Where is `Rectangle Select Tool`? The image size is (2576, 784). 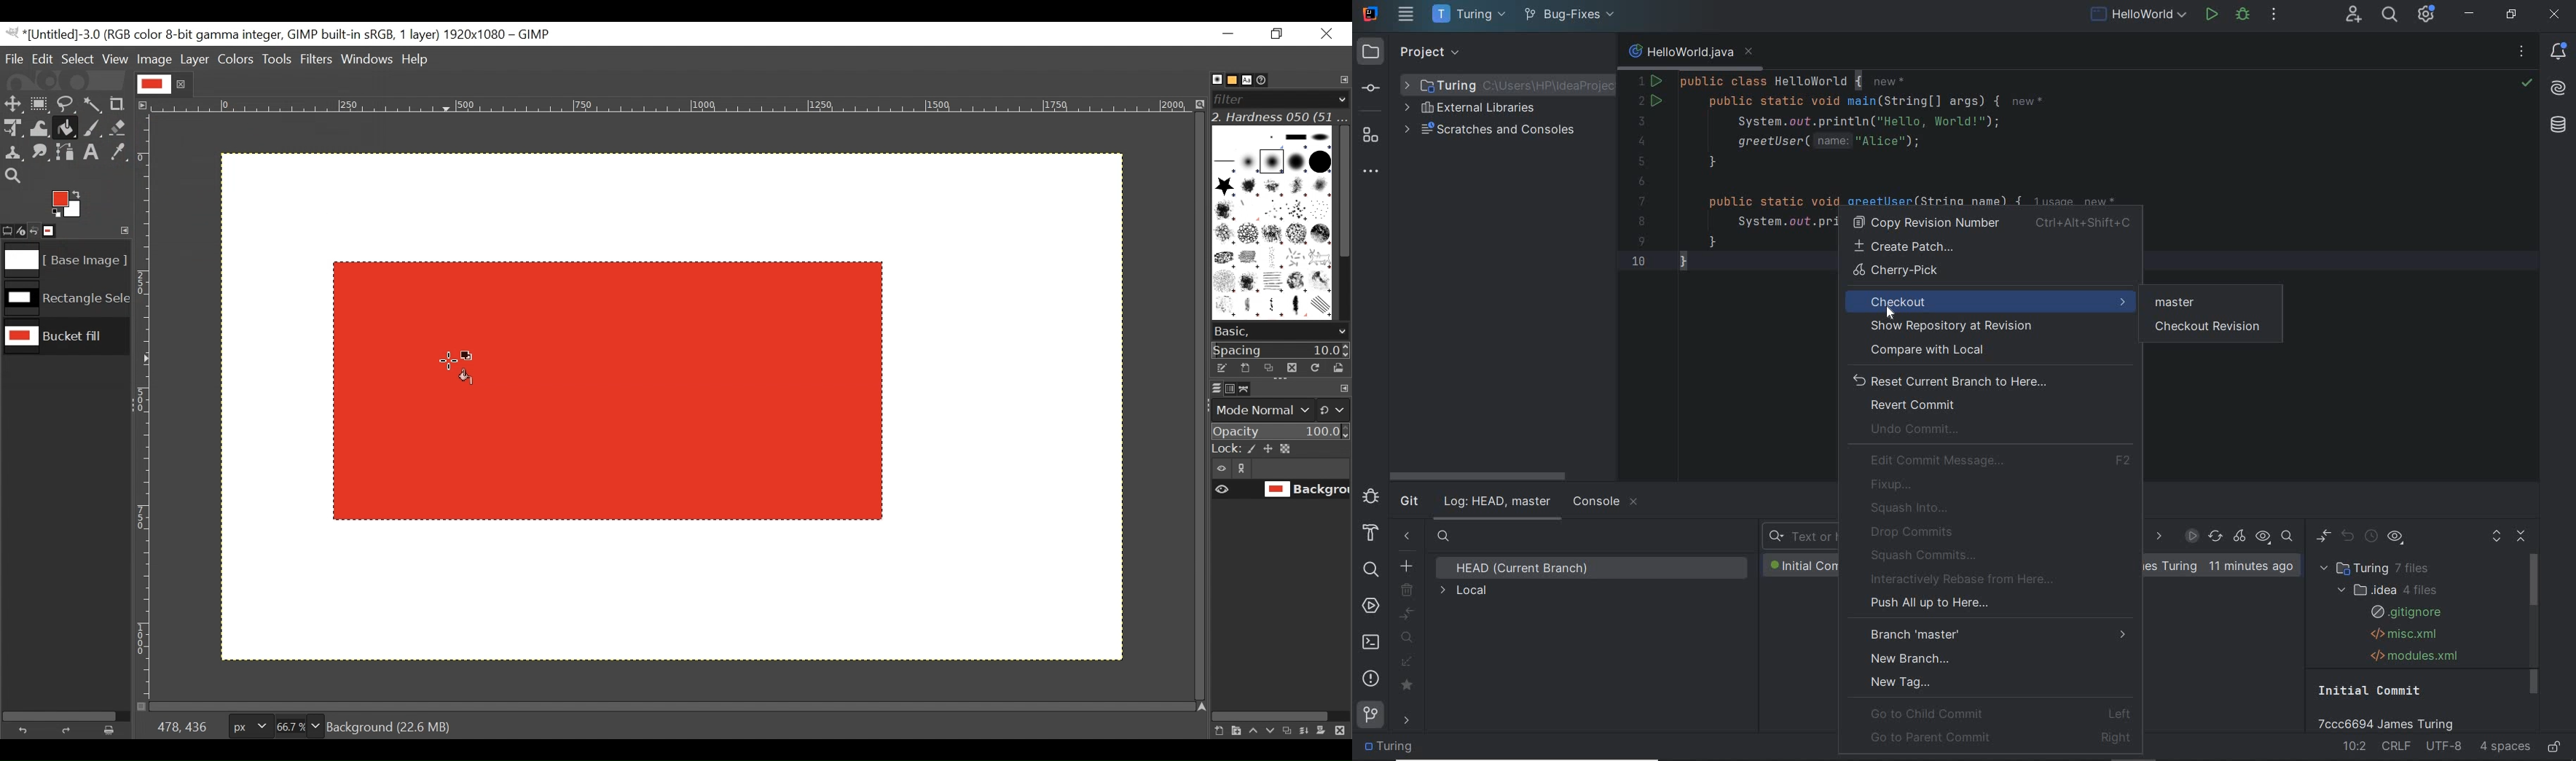
Rectangle Select Tool is located at coordinates (39, 103).